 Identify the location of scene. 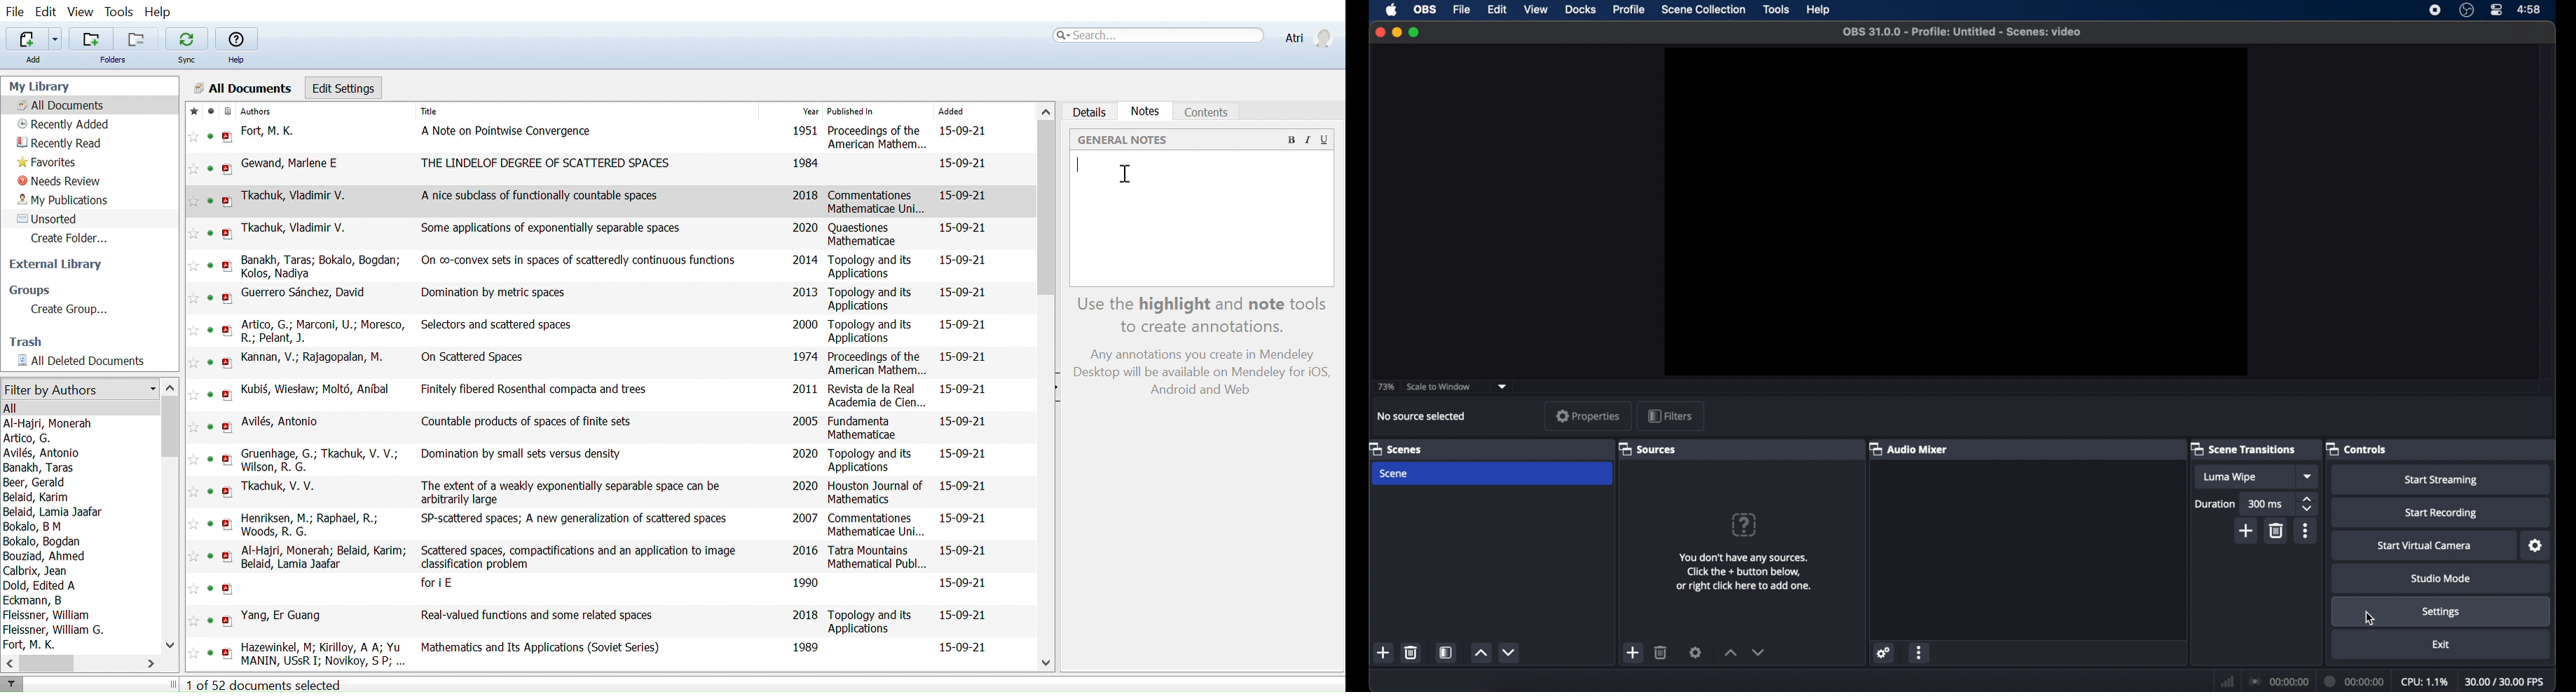
(1394, 474).